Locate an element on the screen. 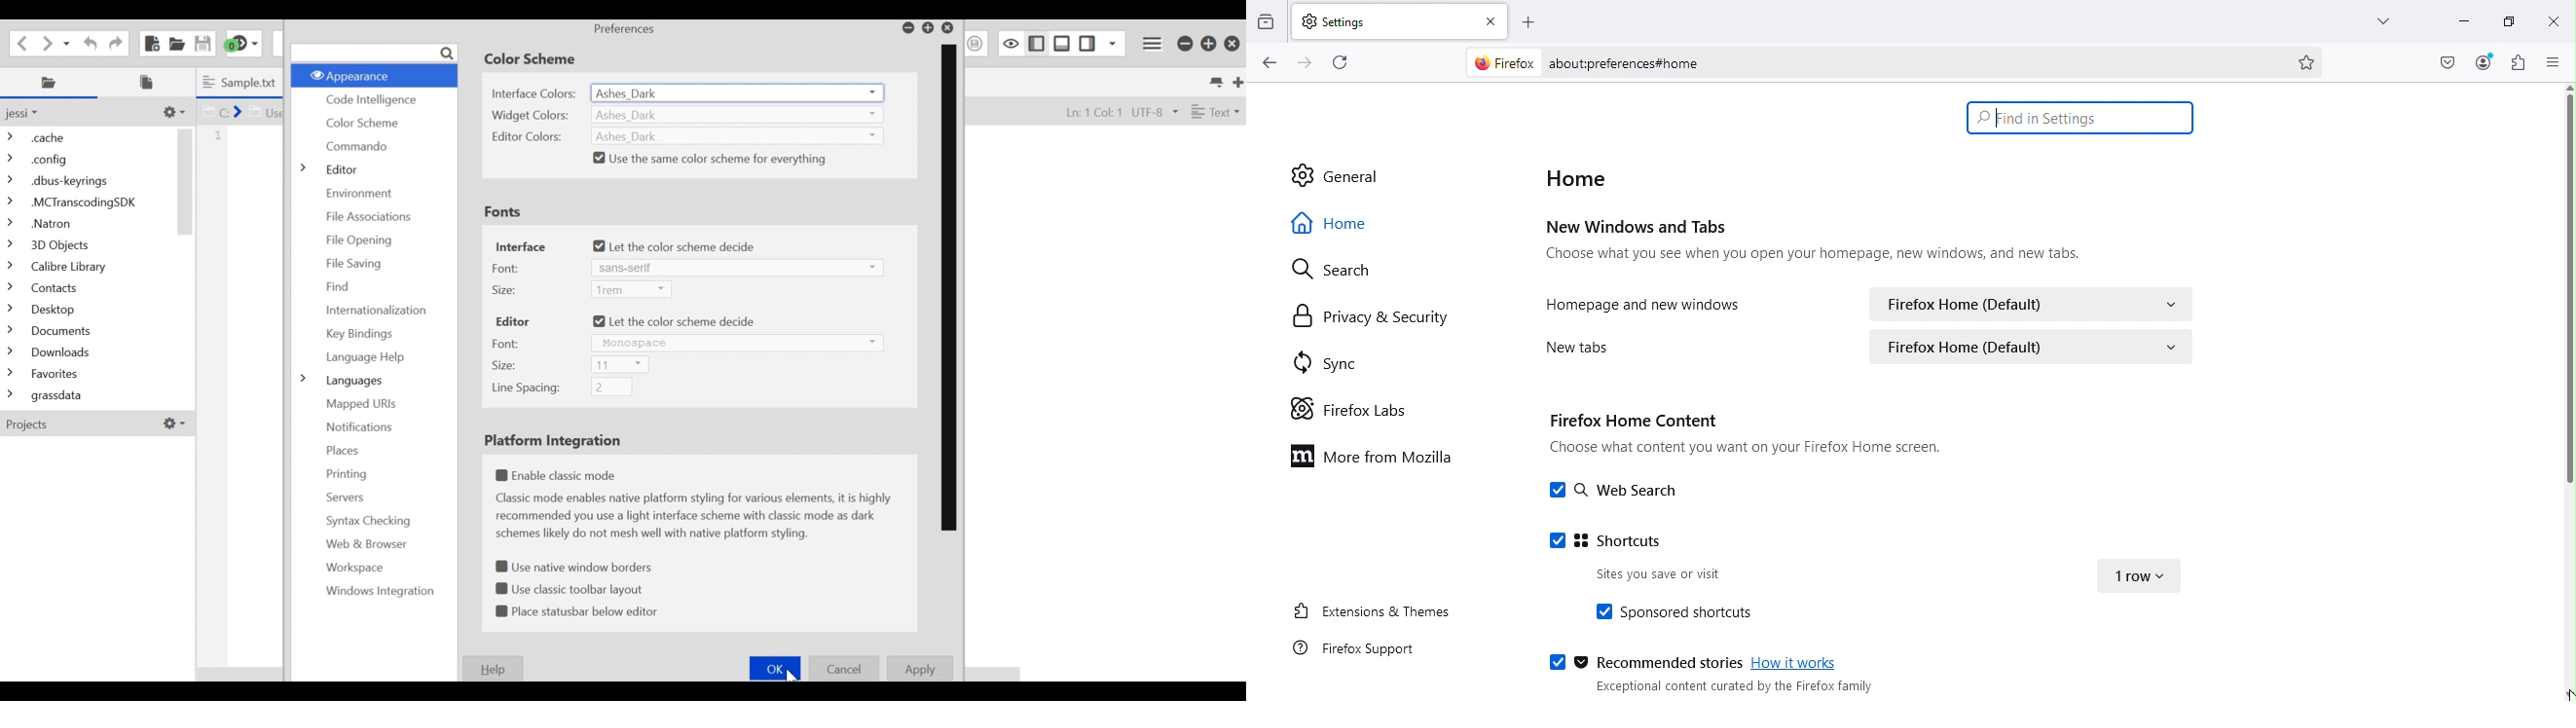  Maximize is located at coordinates (2501, 21).